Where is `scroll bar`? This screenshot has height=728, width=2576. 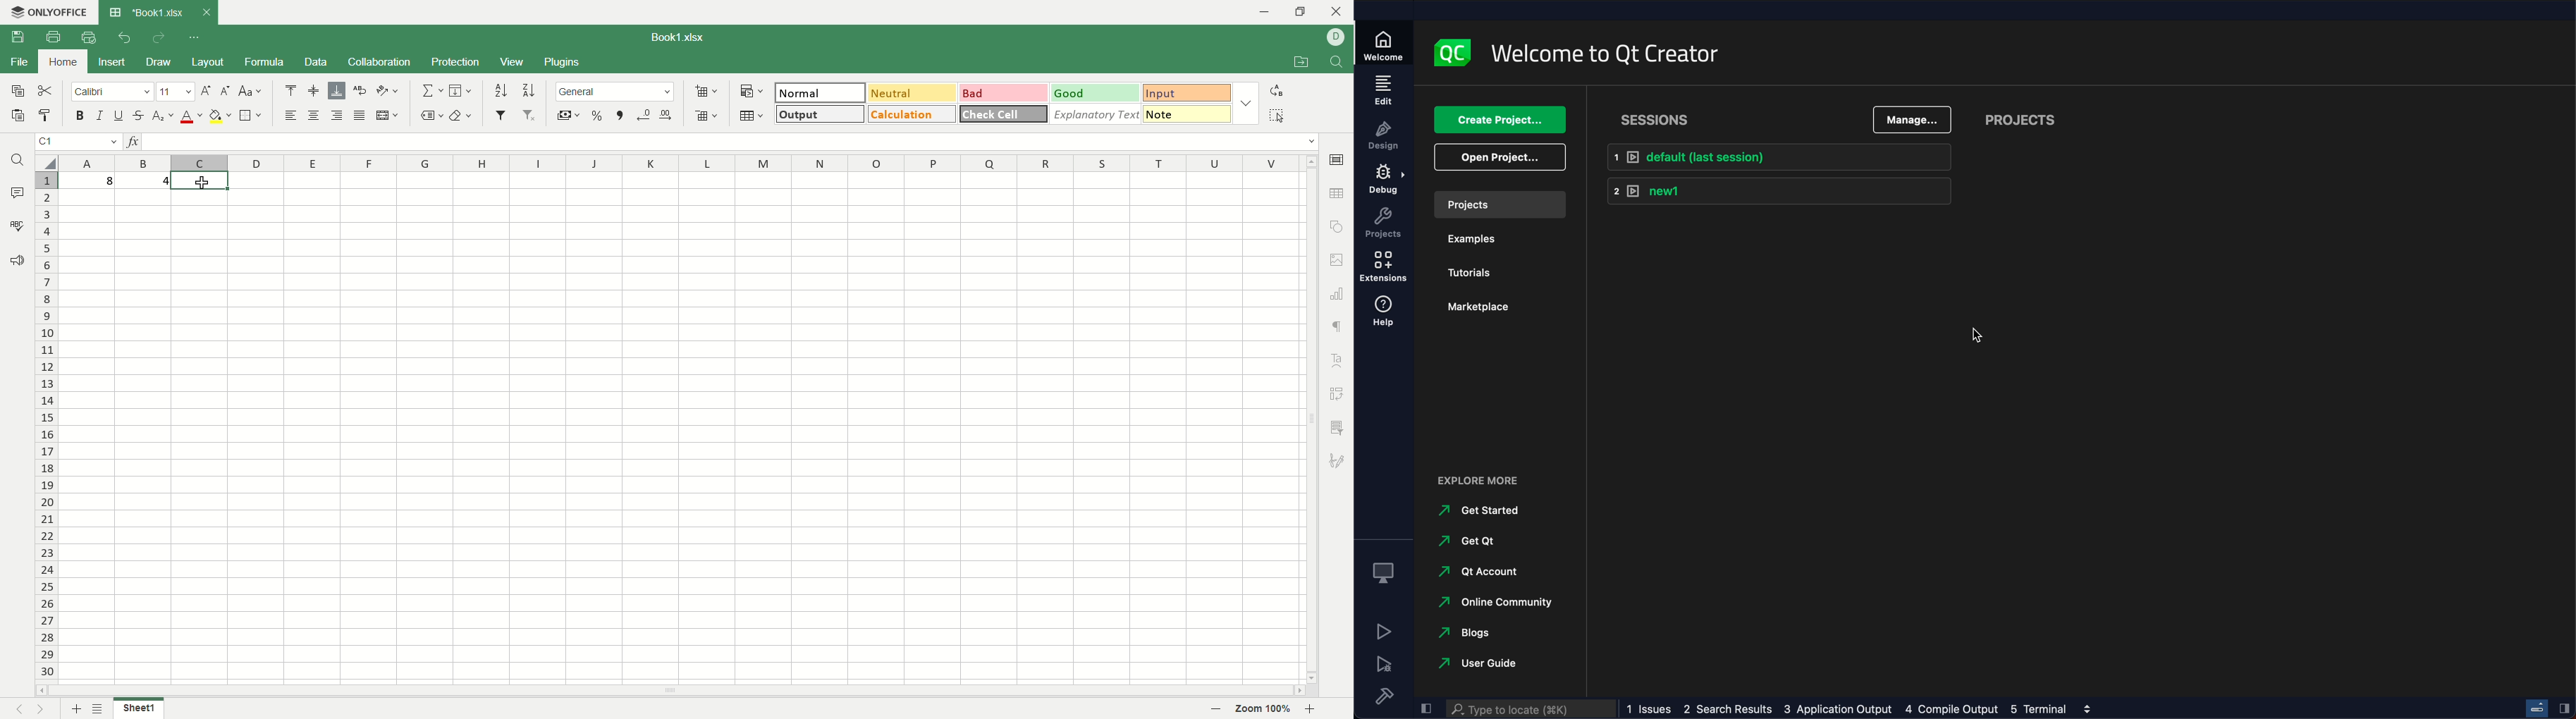
scroll bar is located at coordinates (1309, 418).